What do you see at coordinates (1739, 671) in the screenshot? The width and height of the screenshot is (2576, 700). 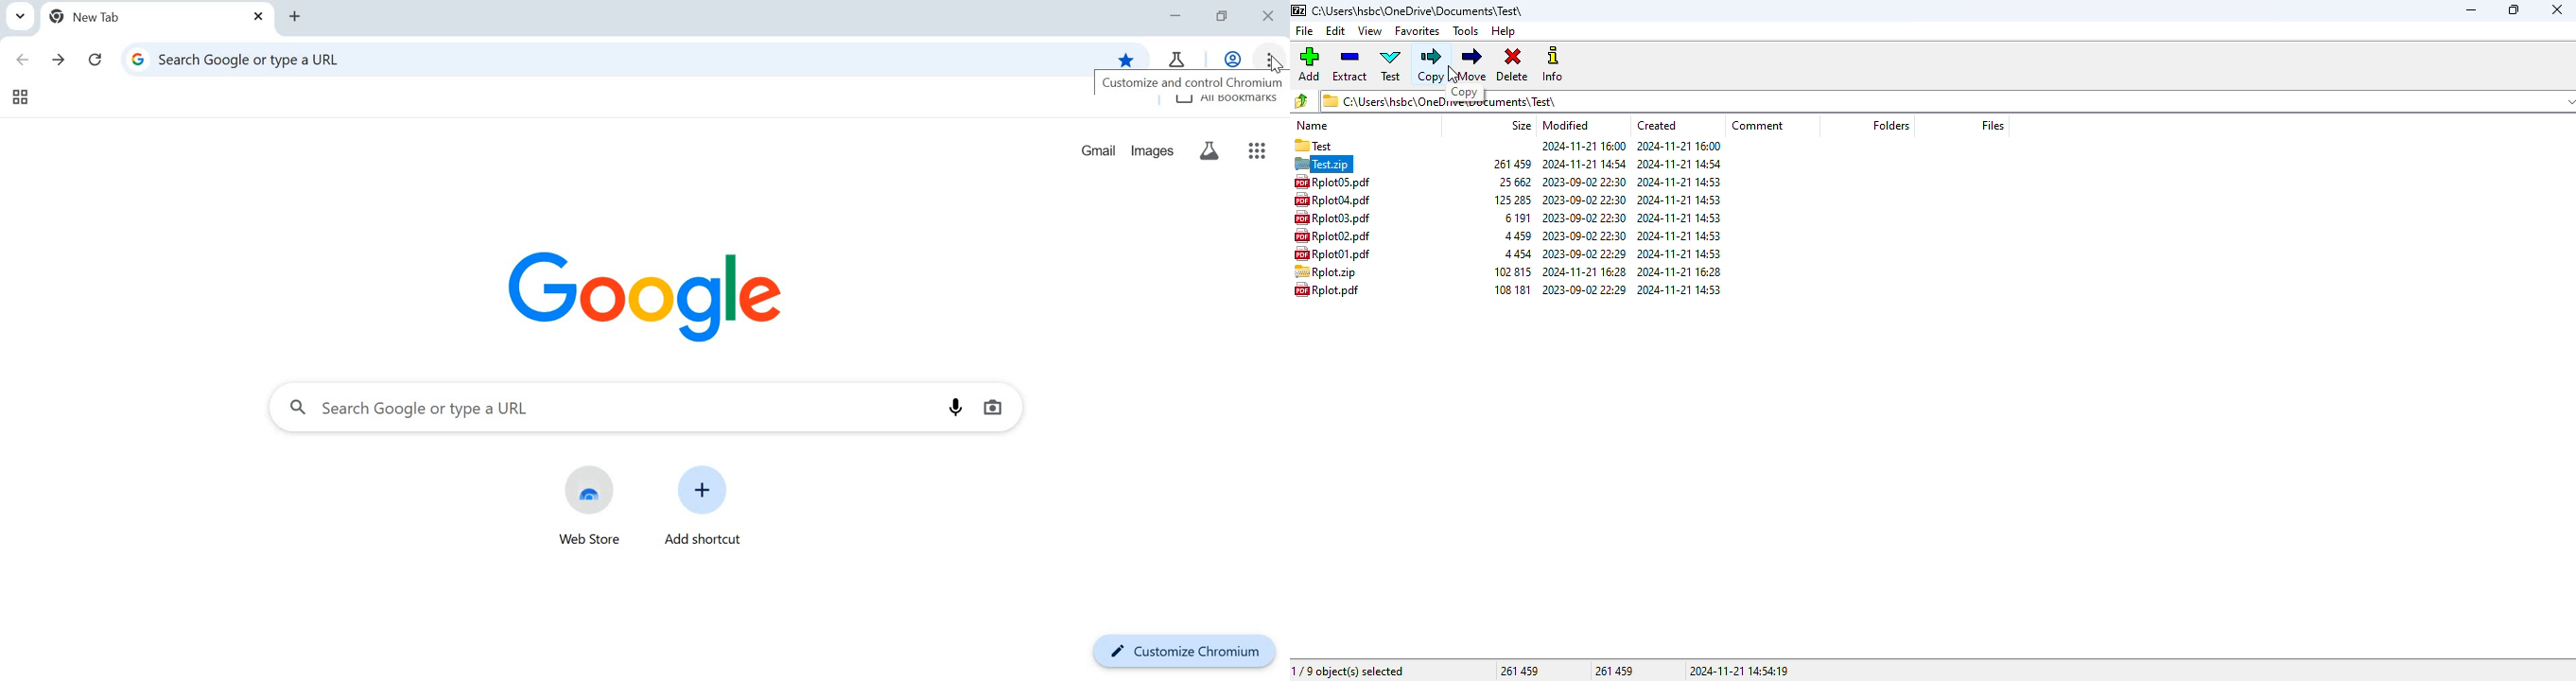 I see `2024-11-21 14:54:19` at bounding box center [1739, 671].